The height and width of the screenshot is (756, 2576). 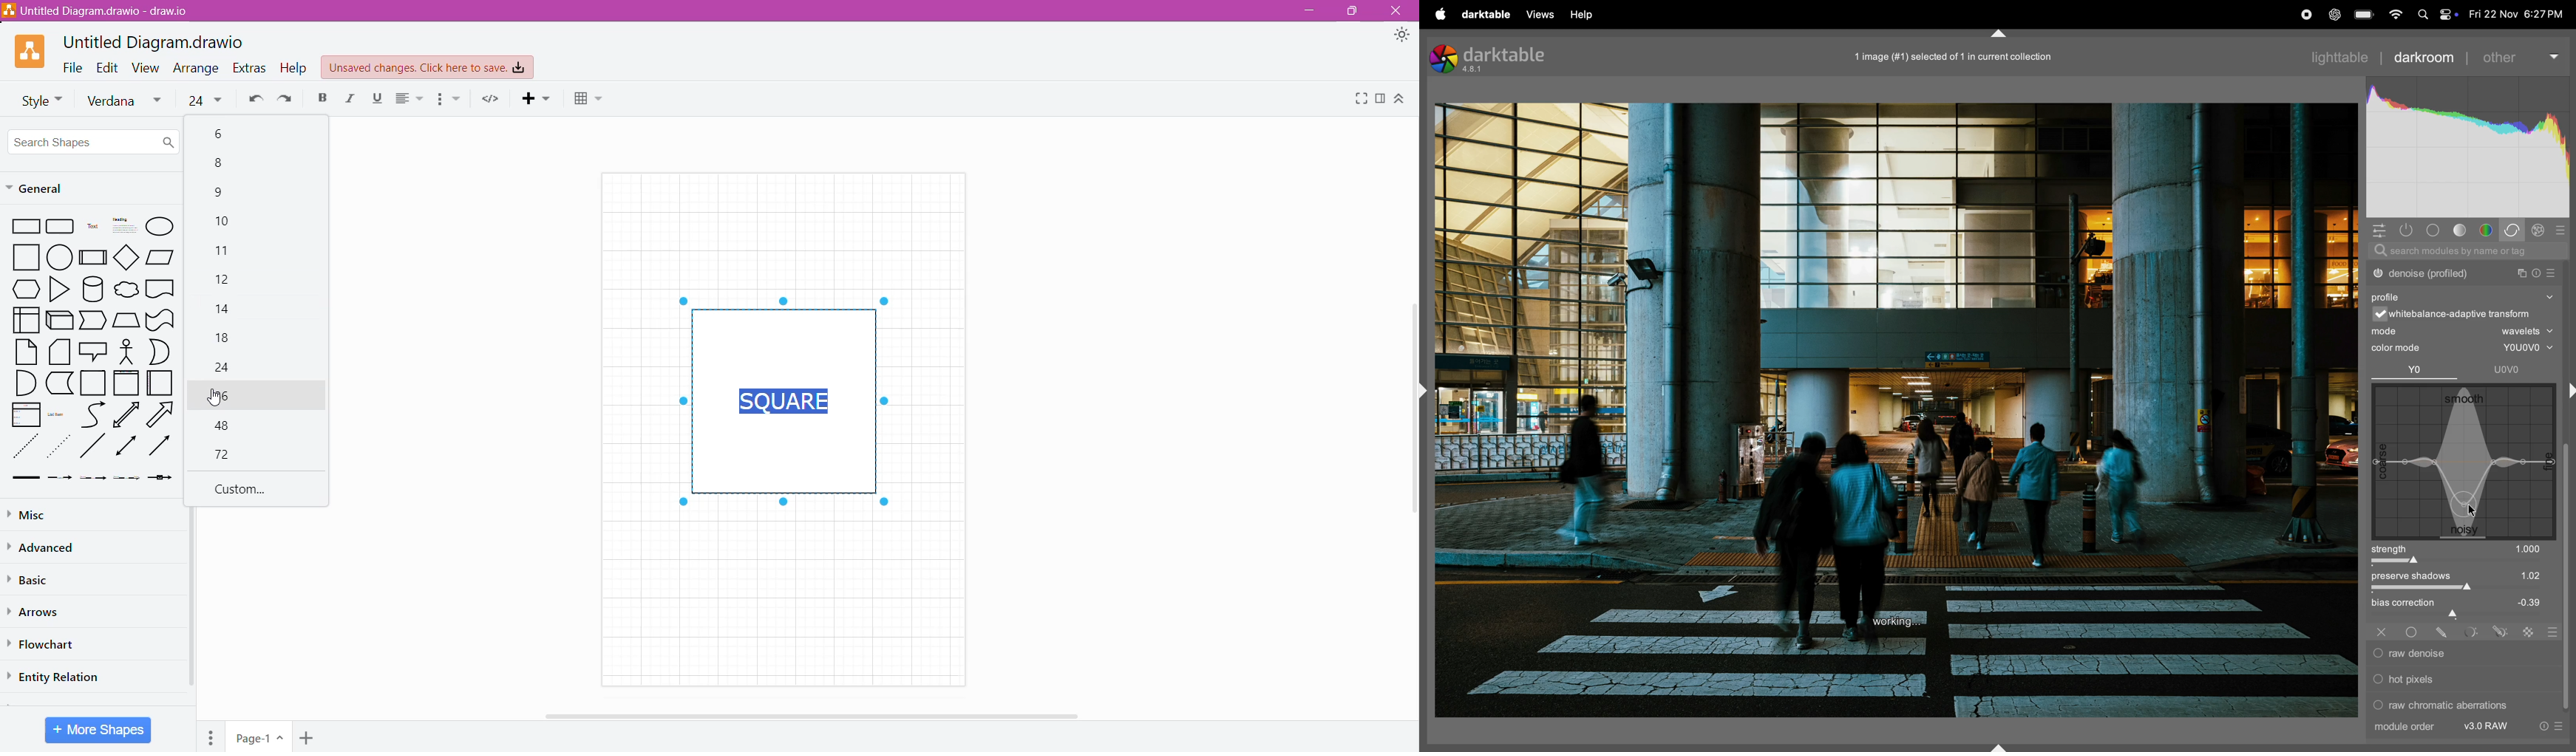 What do you see at coordinates (2569, 390) in the screenshot?
I see `shift+ctrl+r` at bounding box center [2569, 390].